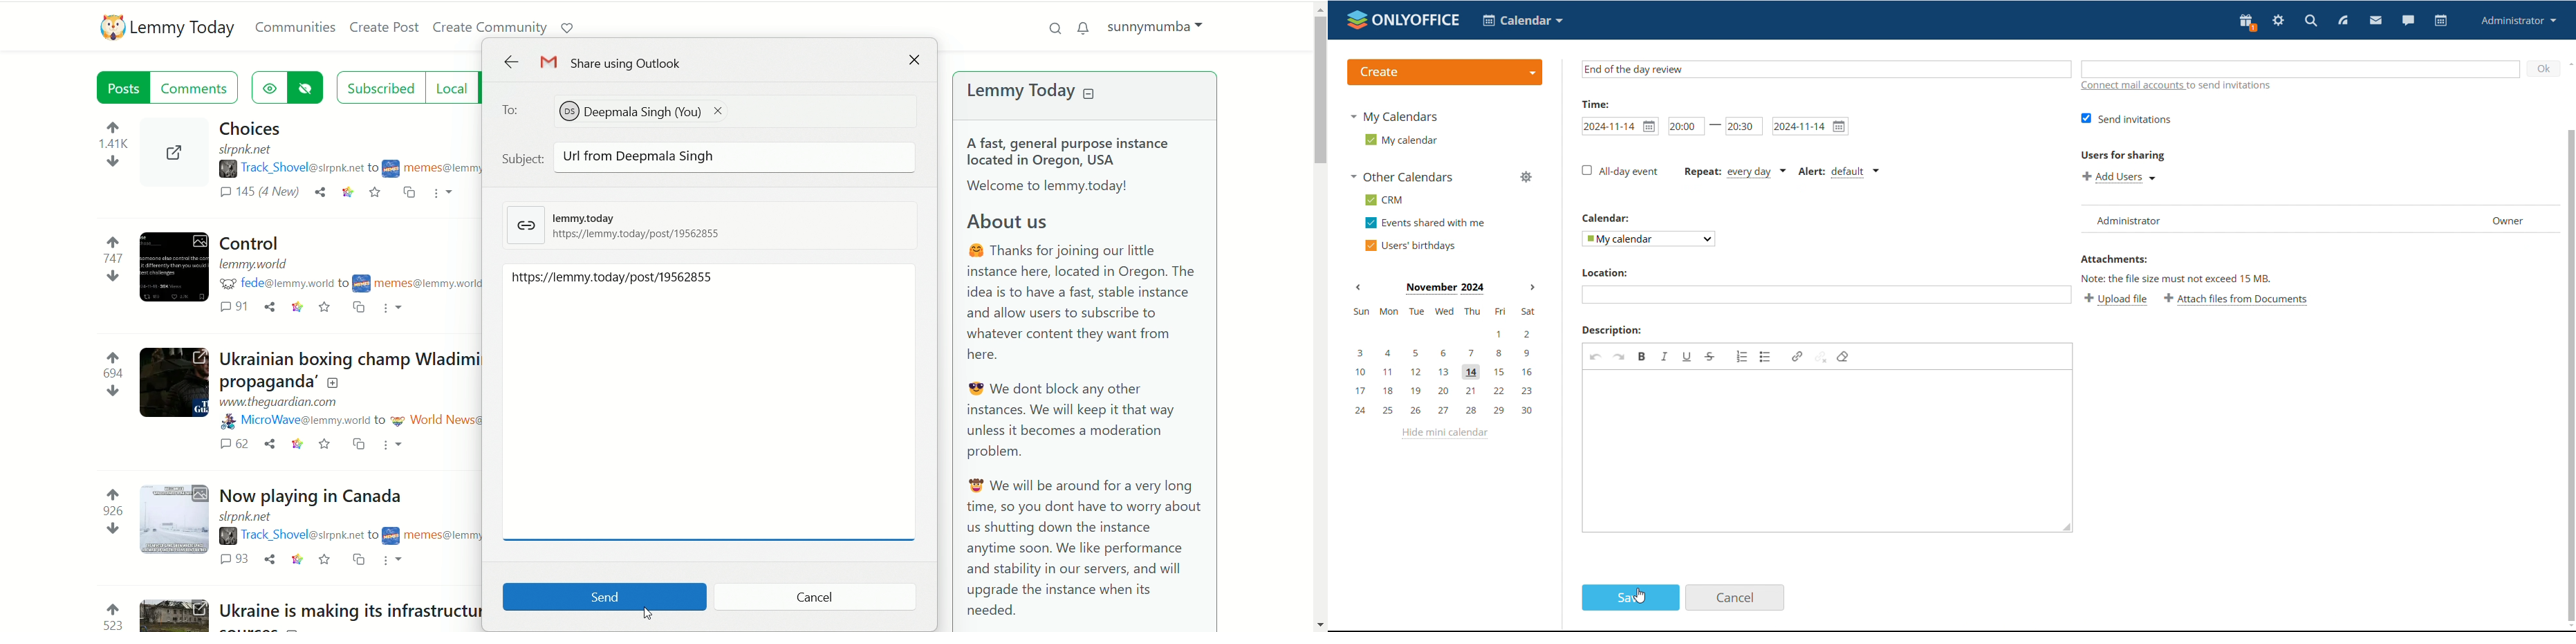 The image size is (2576, 644). What do you see at coordinates (450, 86) in the screenshot?
I see `local` at bounding box center [450, 86].